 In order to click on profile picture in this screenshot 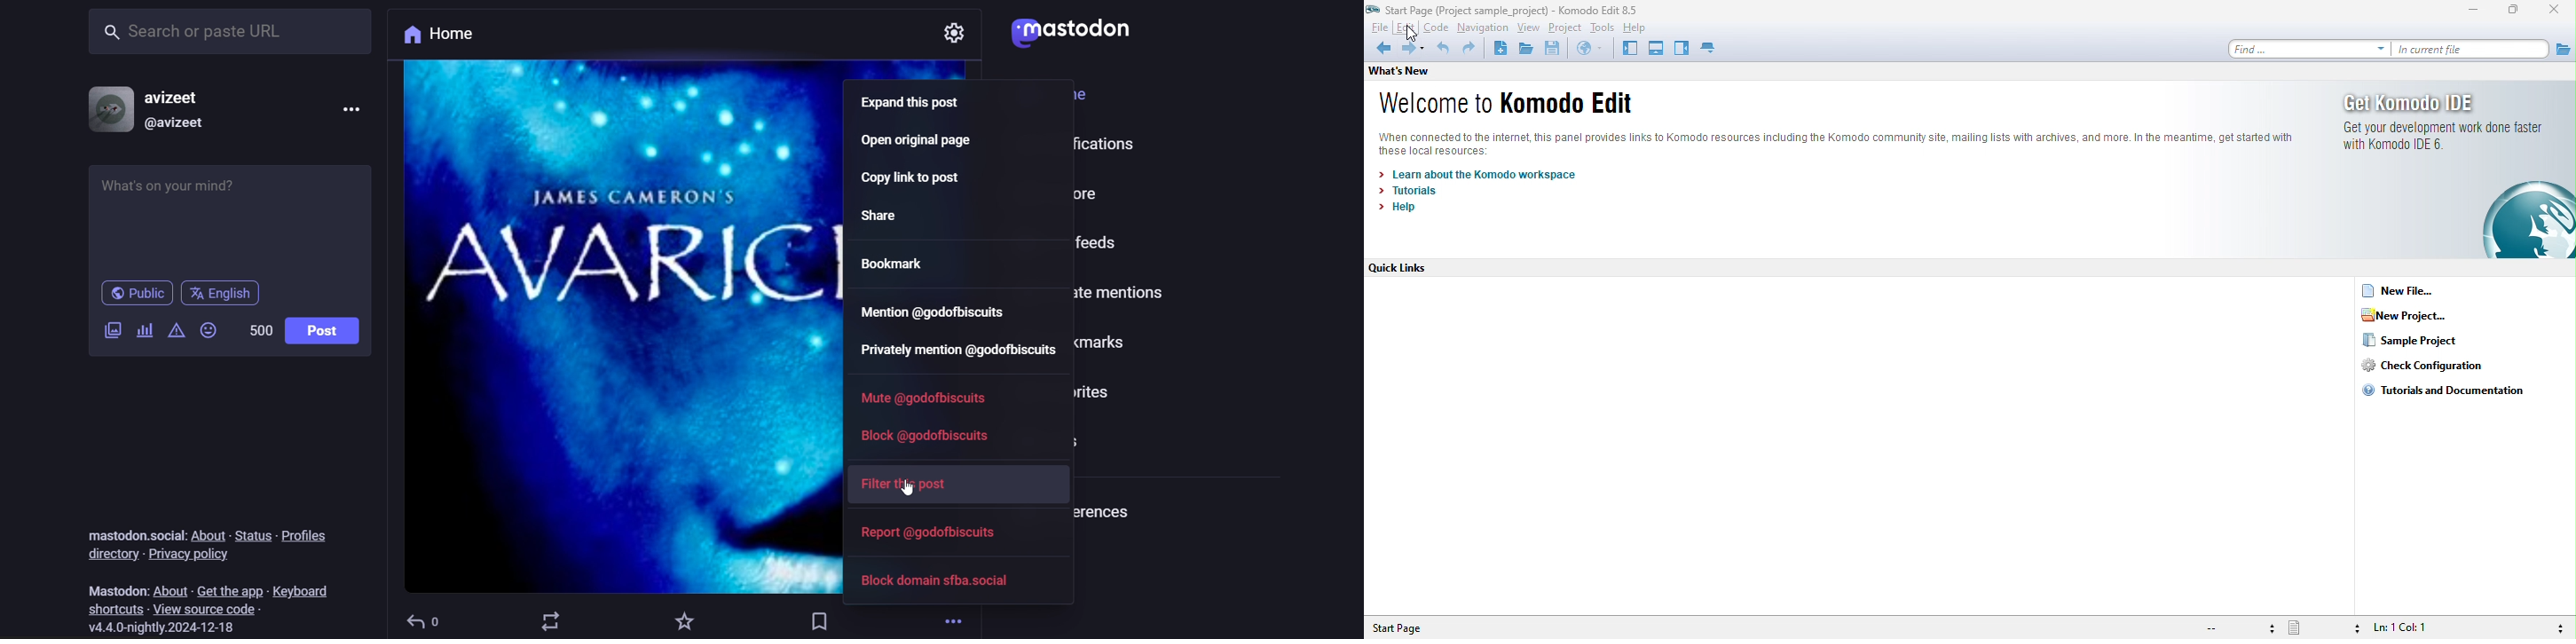, I will do `click(107, 106)`.